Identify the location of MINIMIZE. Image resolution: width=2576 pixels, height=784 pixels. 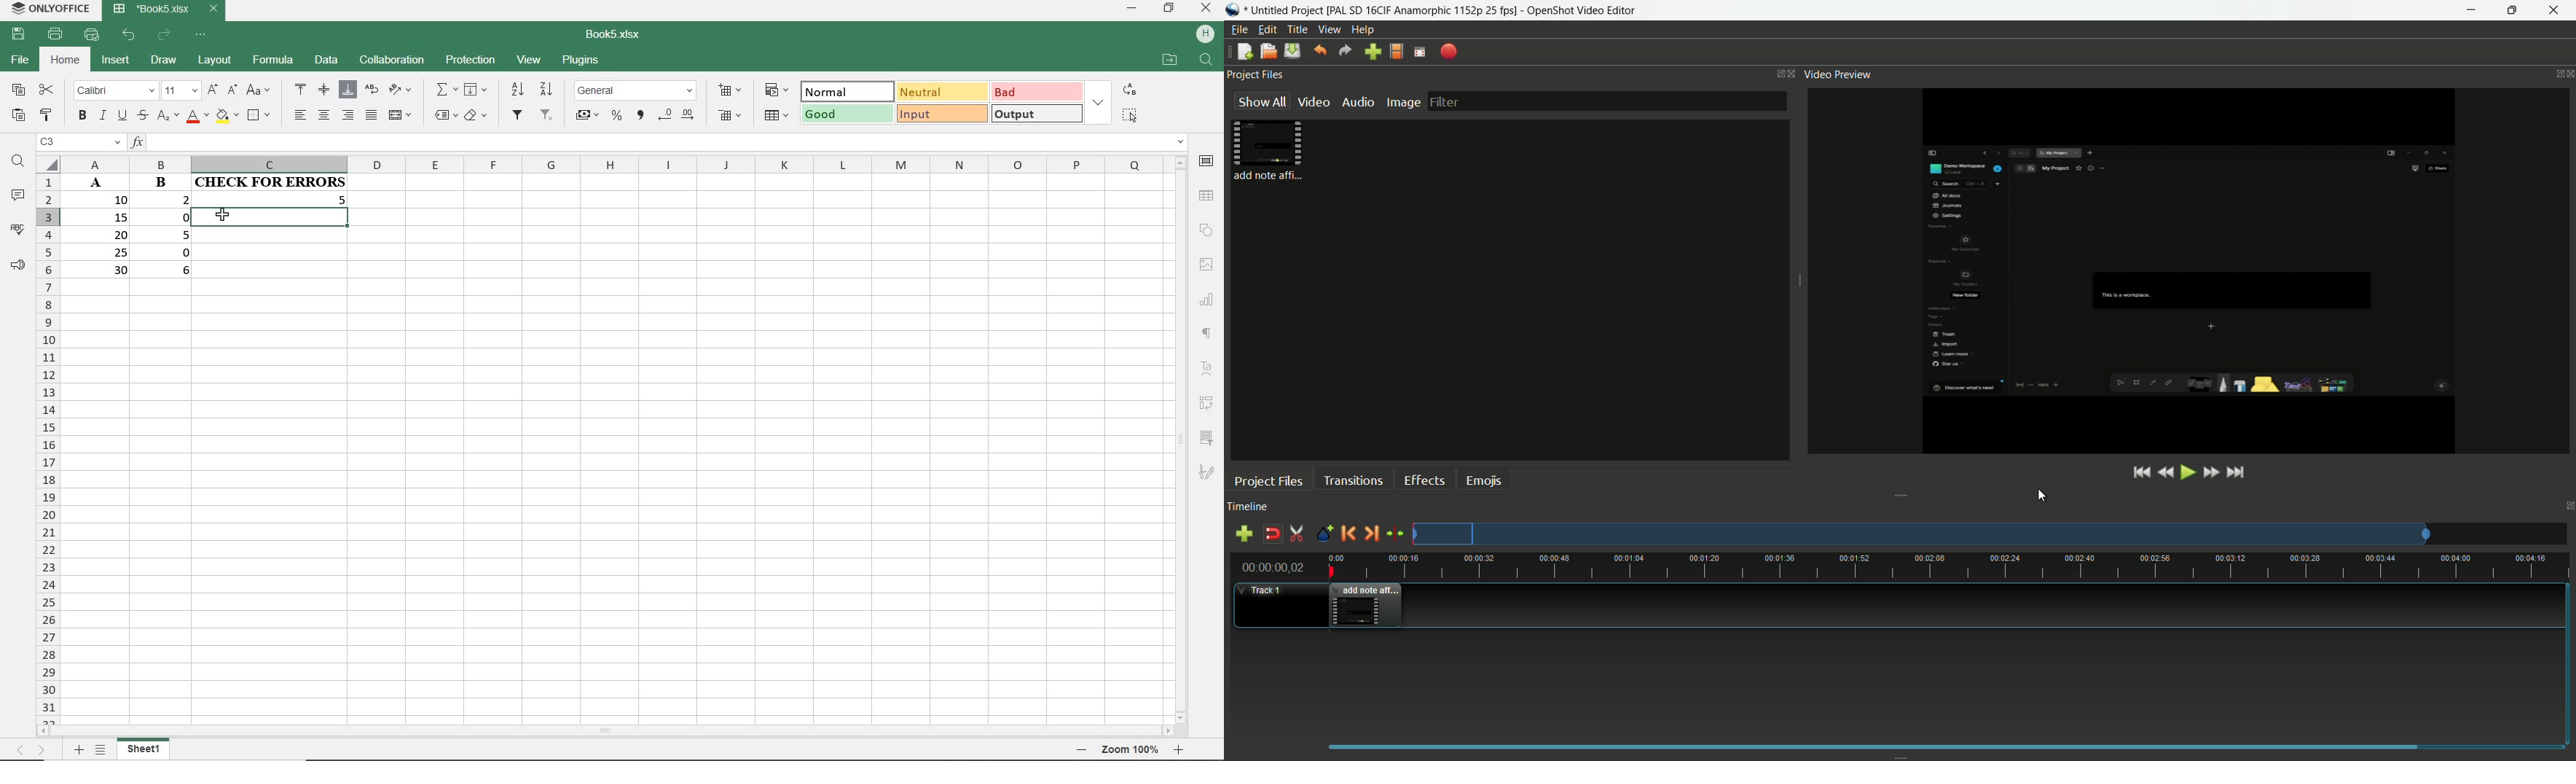
(1131, 9).